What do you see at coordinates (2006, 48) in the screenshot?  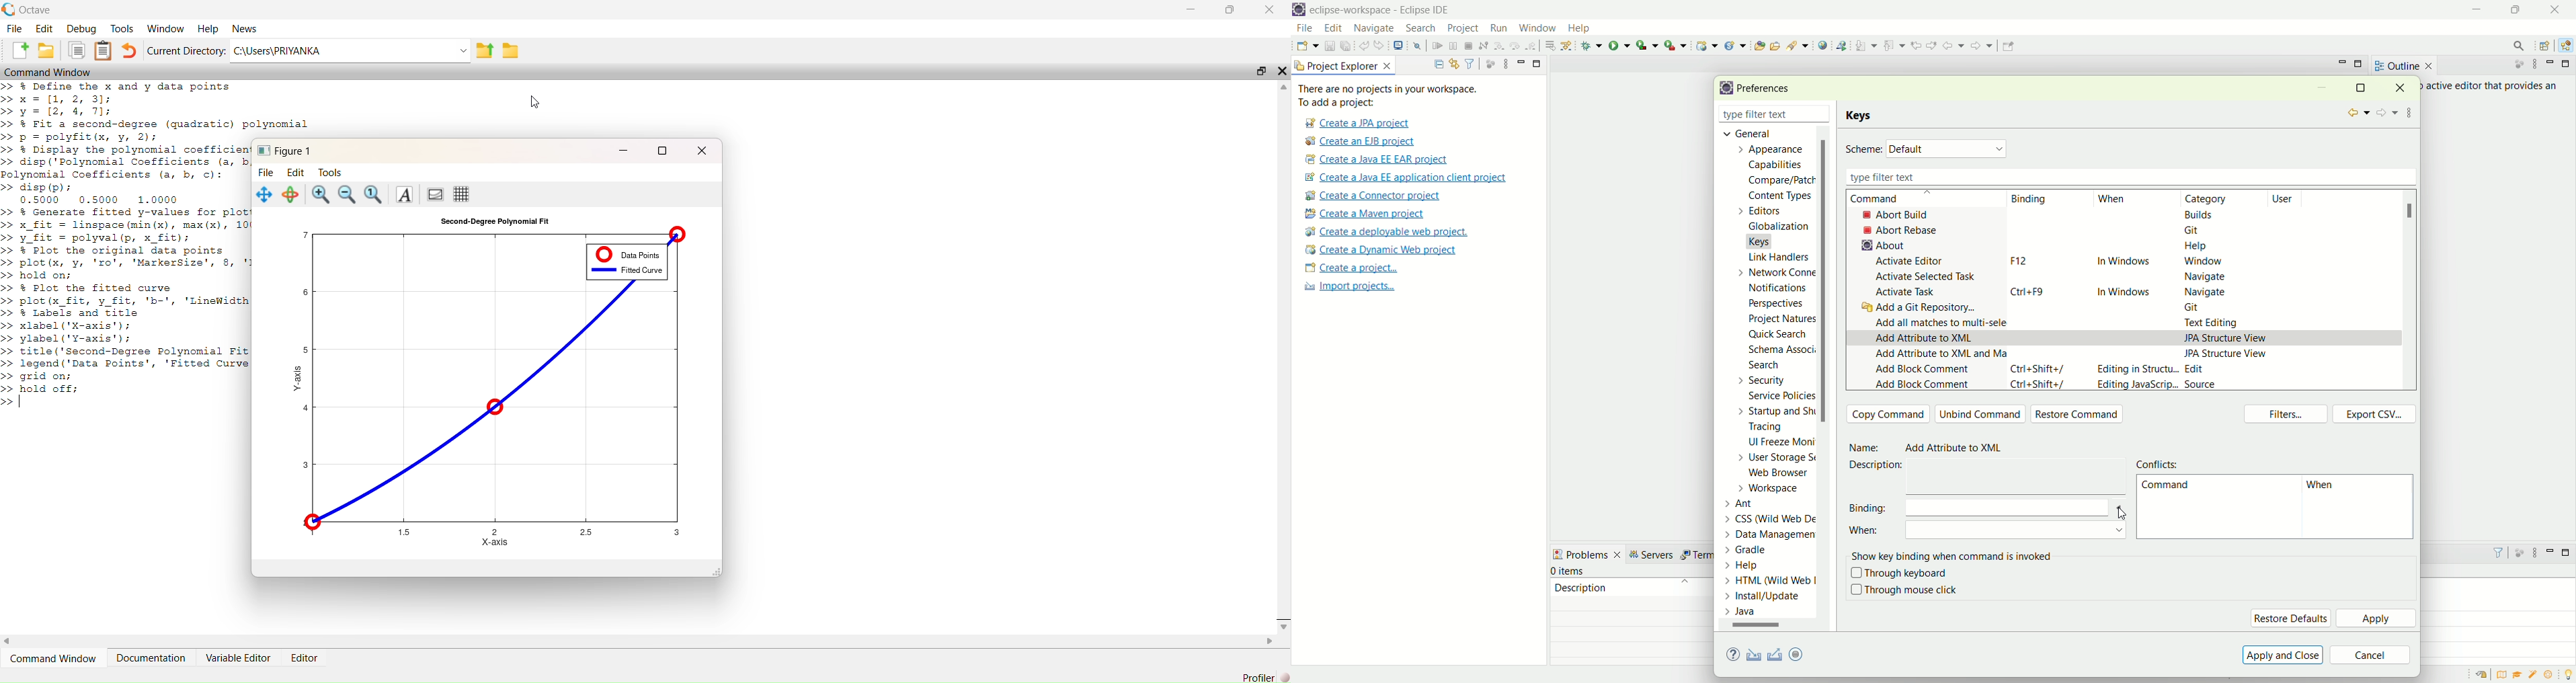 I see `Pin editor` at bounding box center [2006, 48].